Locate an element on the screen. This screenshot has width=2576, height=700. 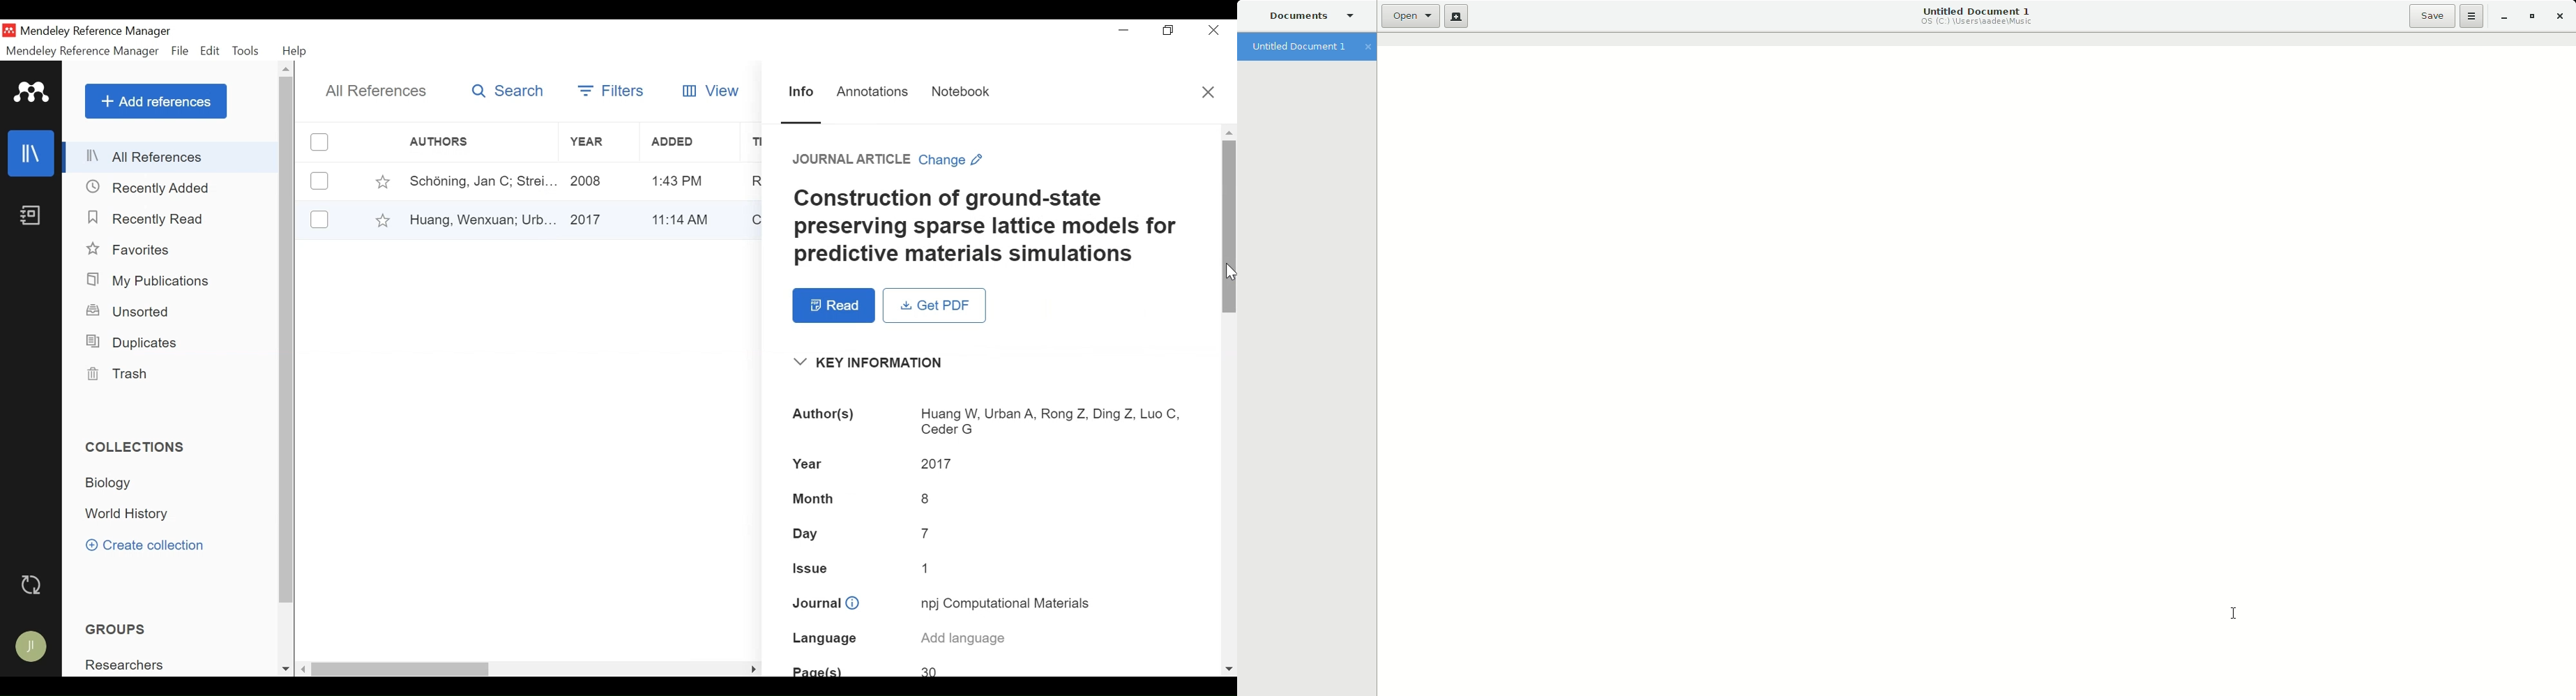
Change Reference Type is located at coordinates (890, 160).